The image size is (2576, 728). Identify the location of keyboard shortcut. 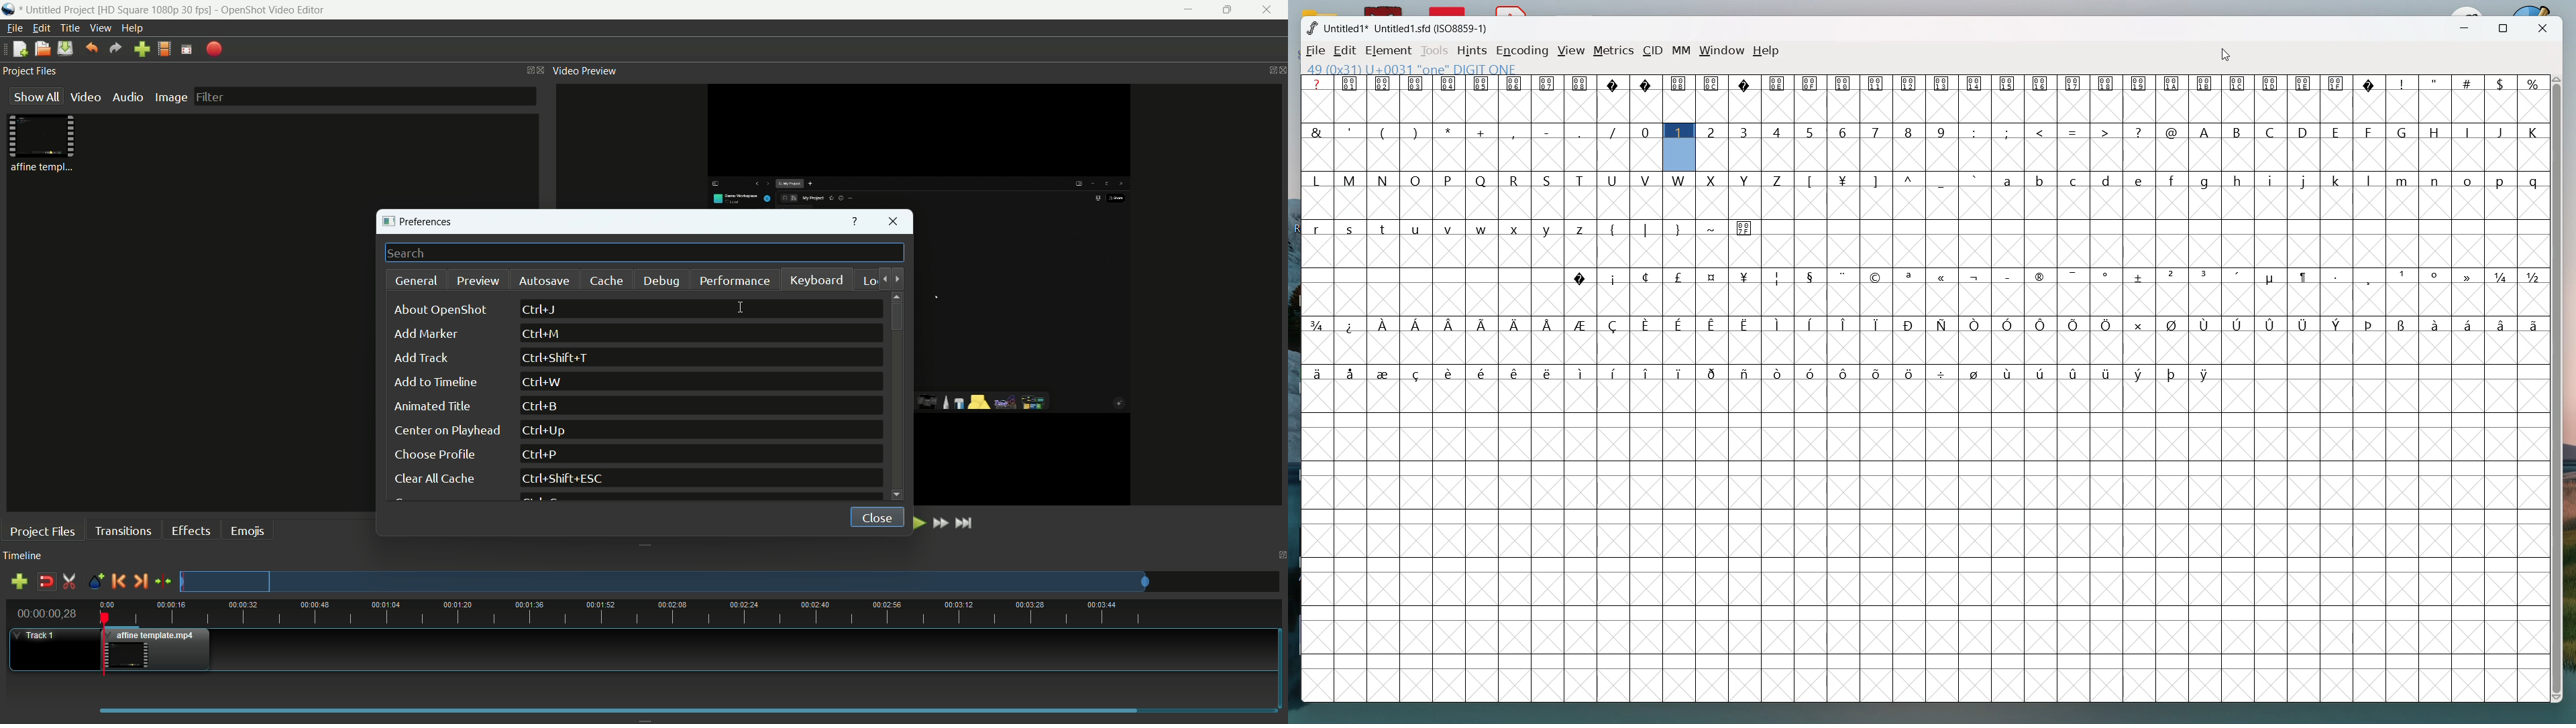
(539, 455).